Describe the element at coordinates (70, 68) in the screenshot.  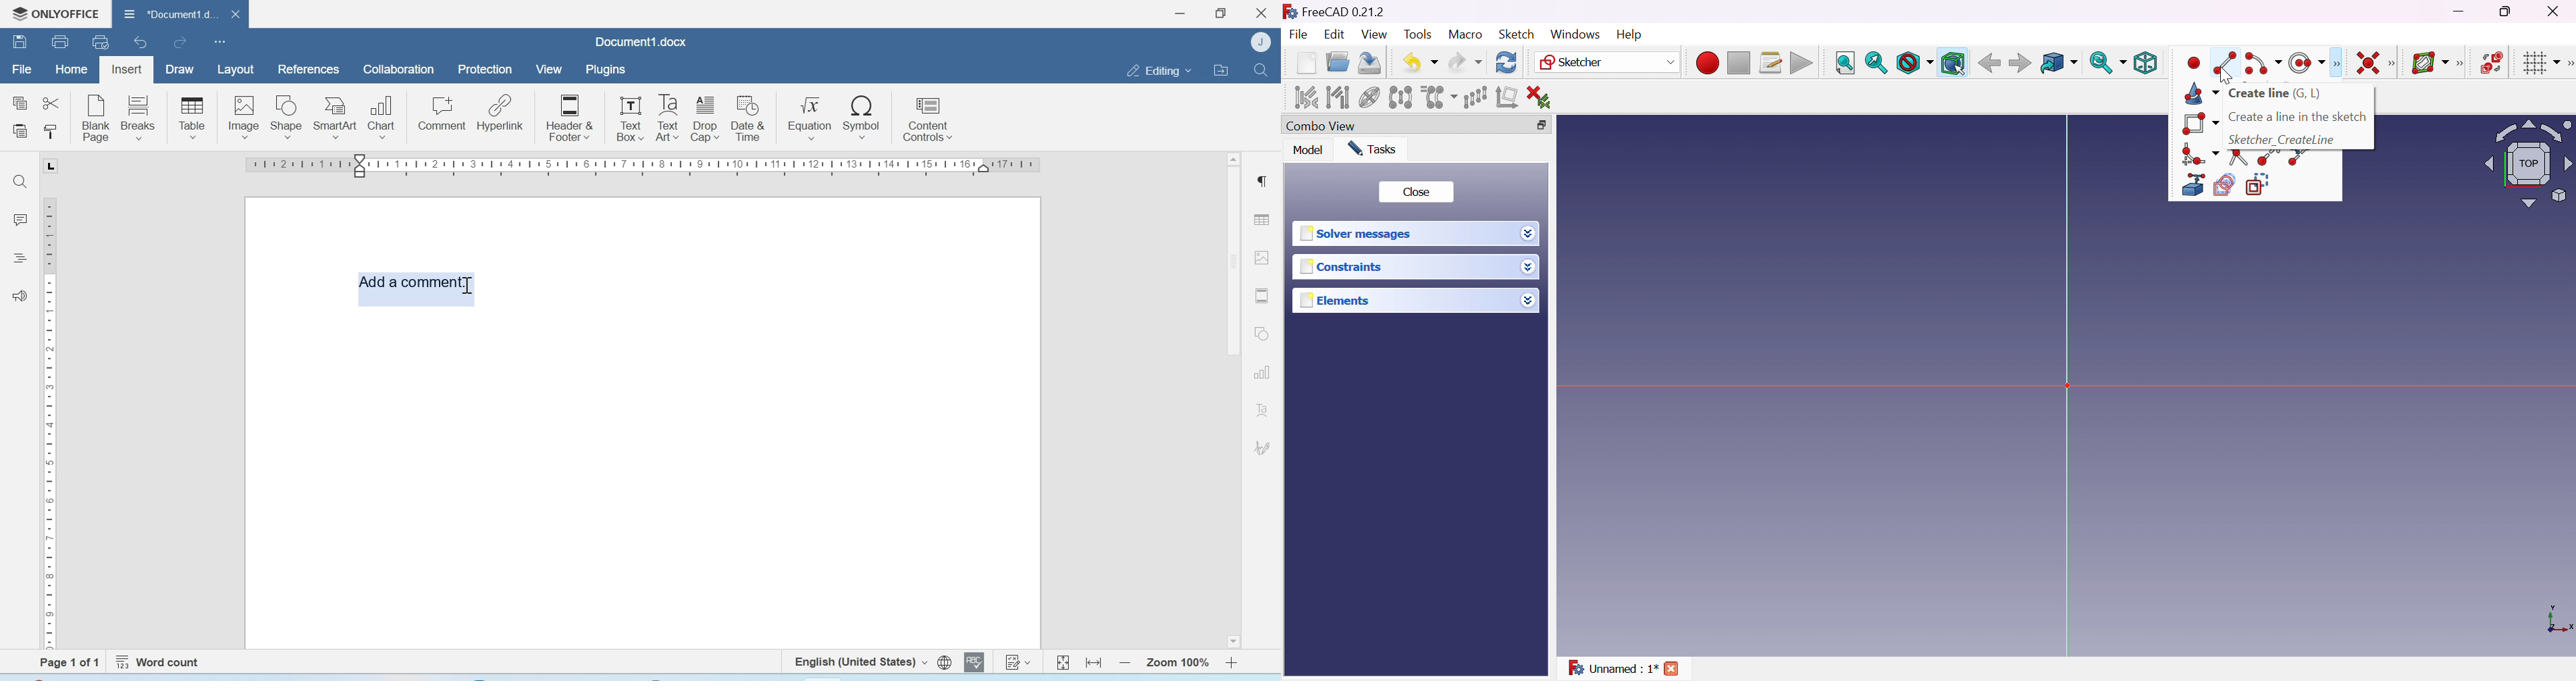
I see `Home` at that location.